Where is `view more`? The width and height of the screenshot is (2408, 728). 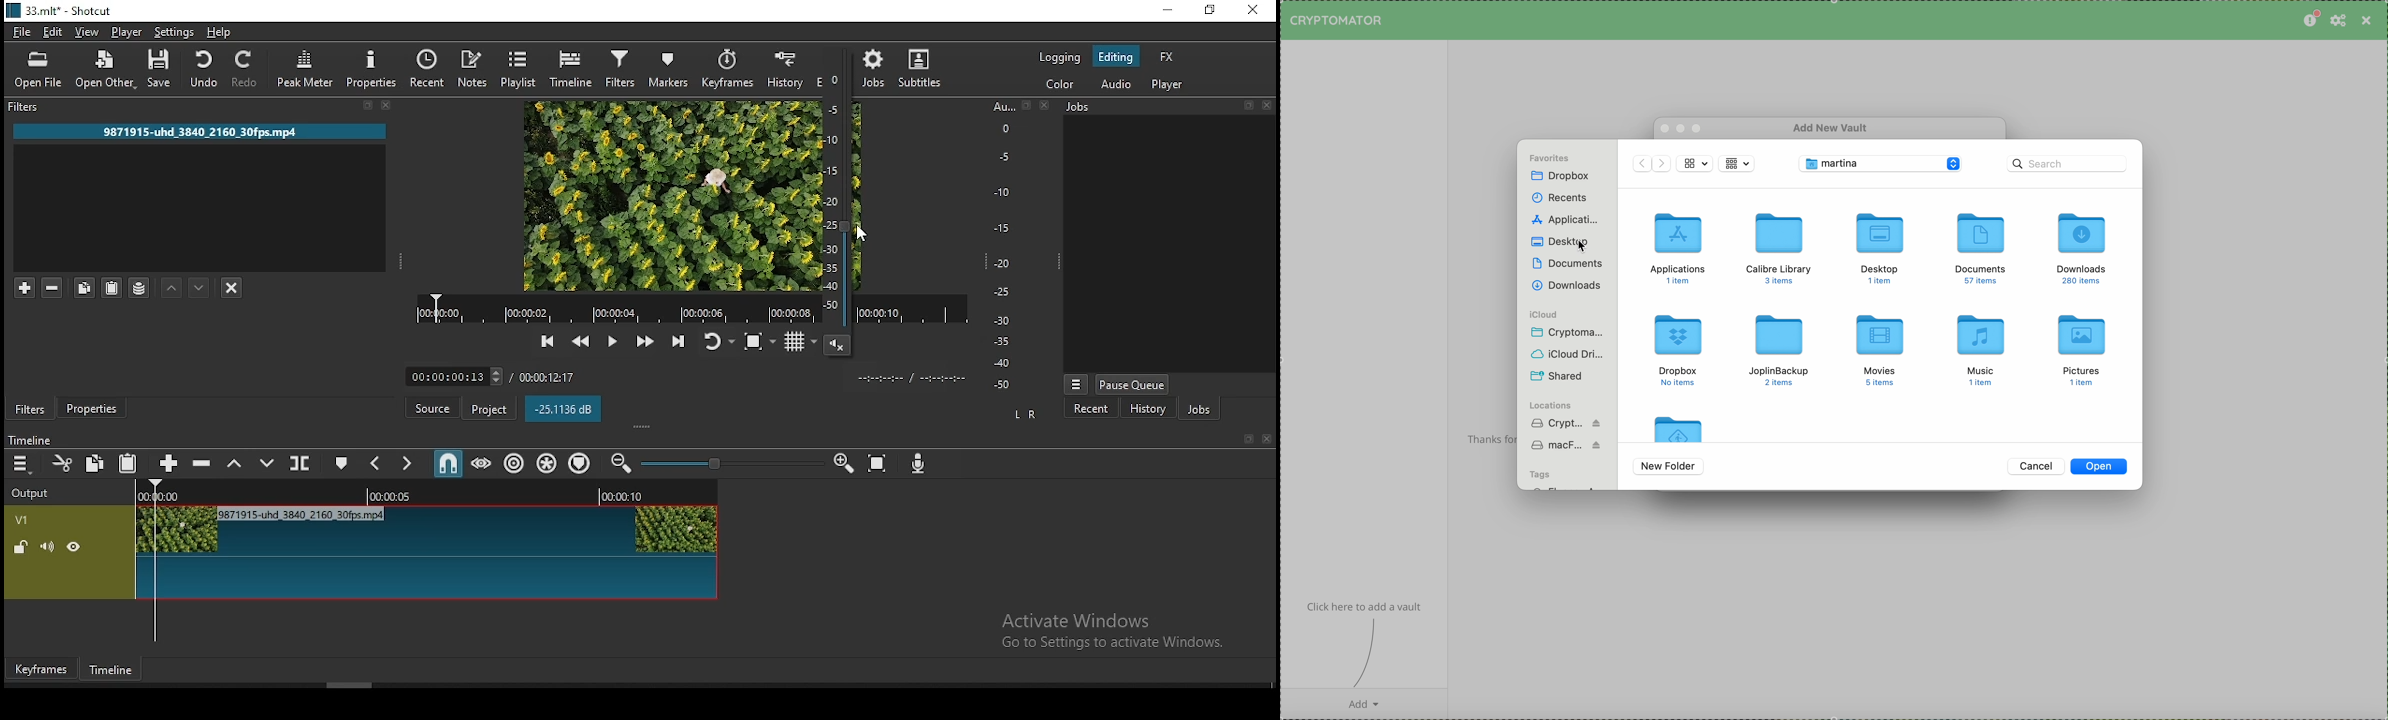 view more is located at coordinates (1077, 382).